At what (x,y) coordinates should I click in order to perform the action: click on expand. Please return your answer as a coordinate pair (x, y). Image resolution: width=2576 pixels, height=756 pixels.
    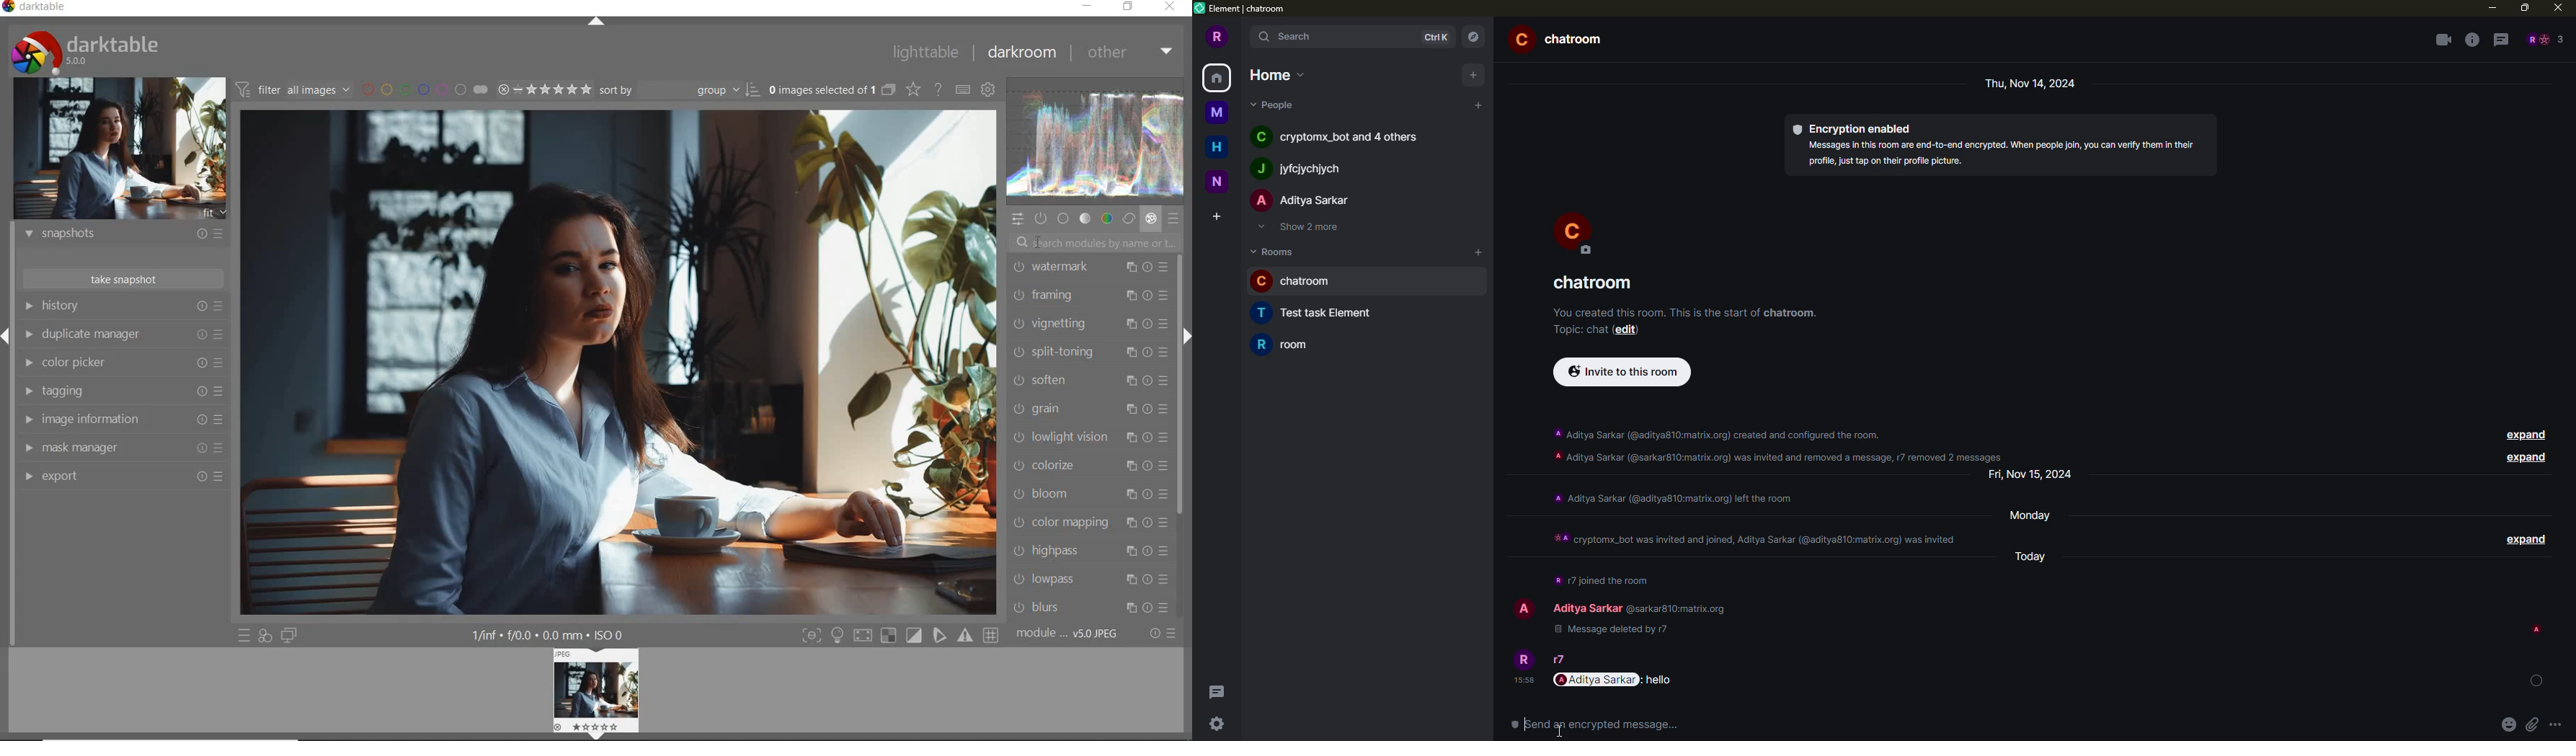
    Looking at the image, I should click on (2525, 538).